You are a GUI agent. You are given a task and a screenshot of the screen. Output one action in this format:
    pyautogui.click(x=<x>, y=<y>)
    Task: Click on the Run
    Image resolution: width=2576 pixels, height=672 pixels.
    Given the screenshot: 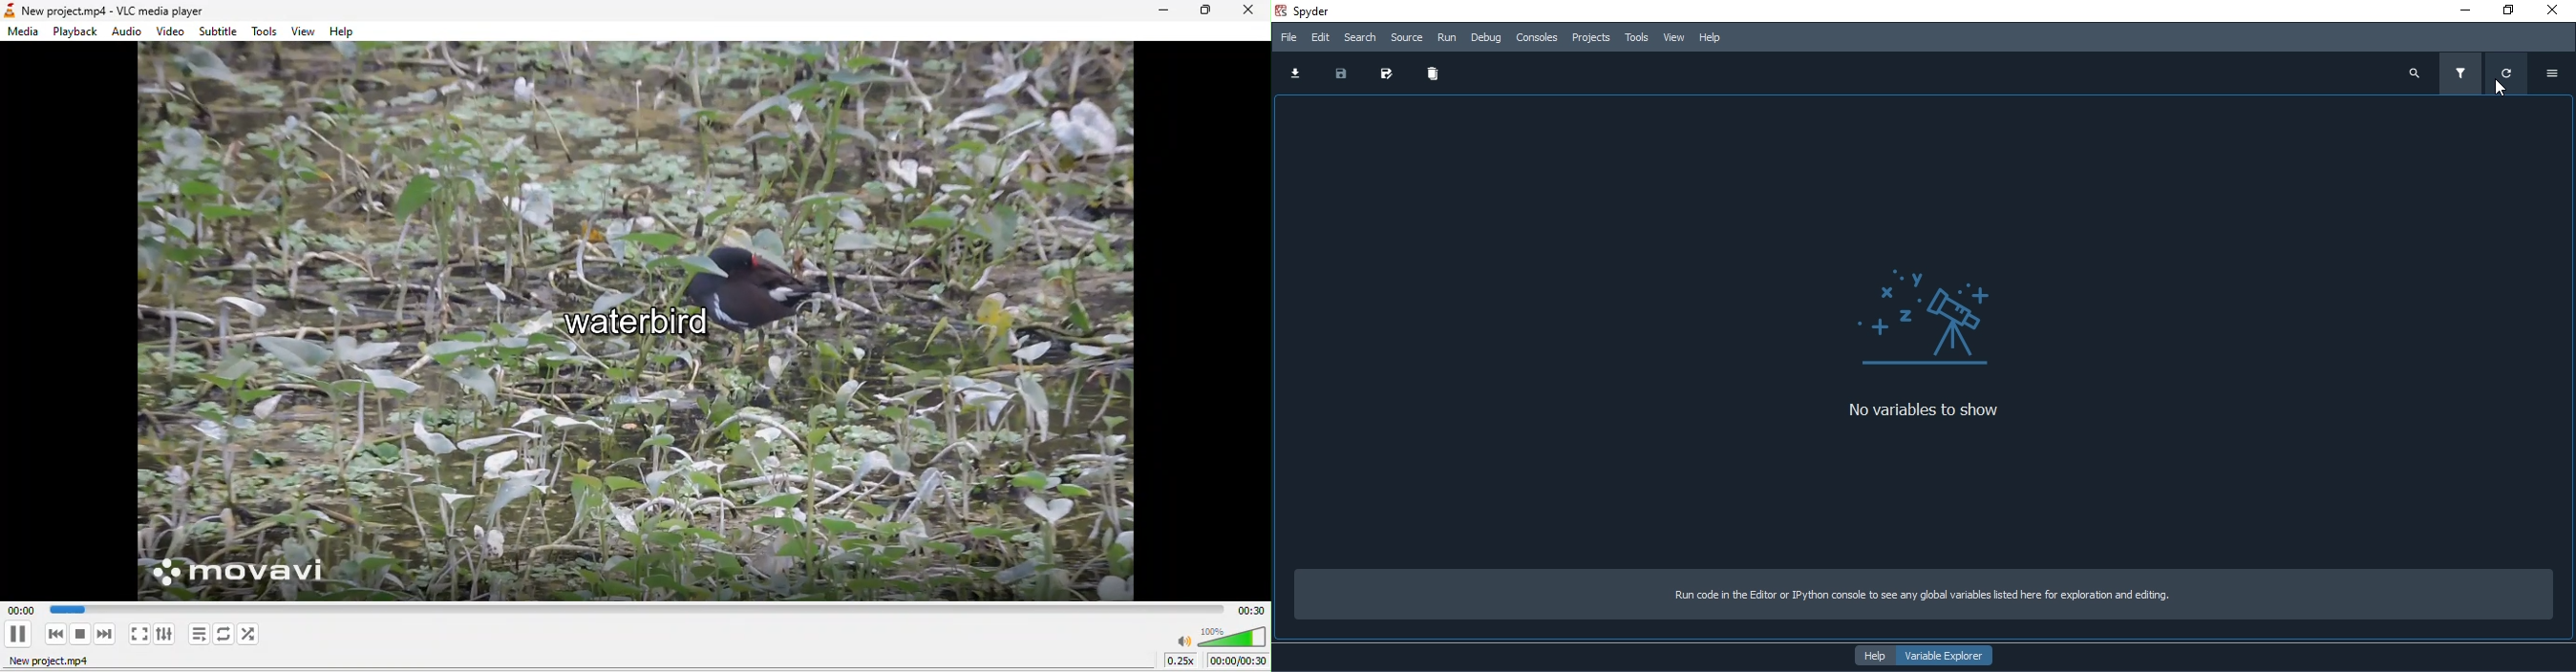 What is the action you would take?
    pyautogui.click(x=1446, y=37)
    